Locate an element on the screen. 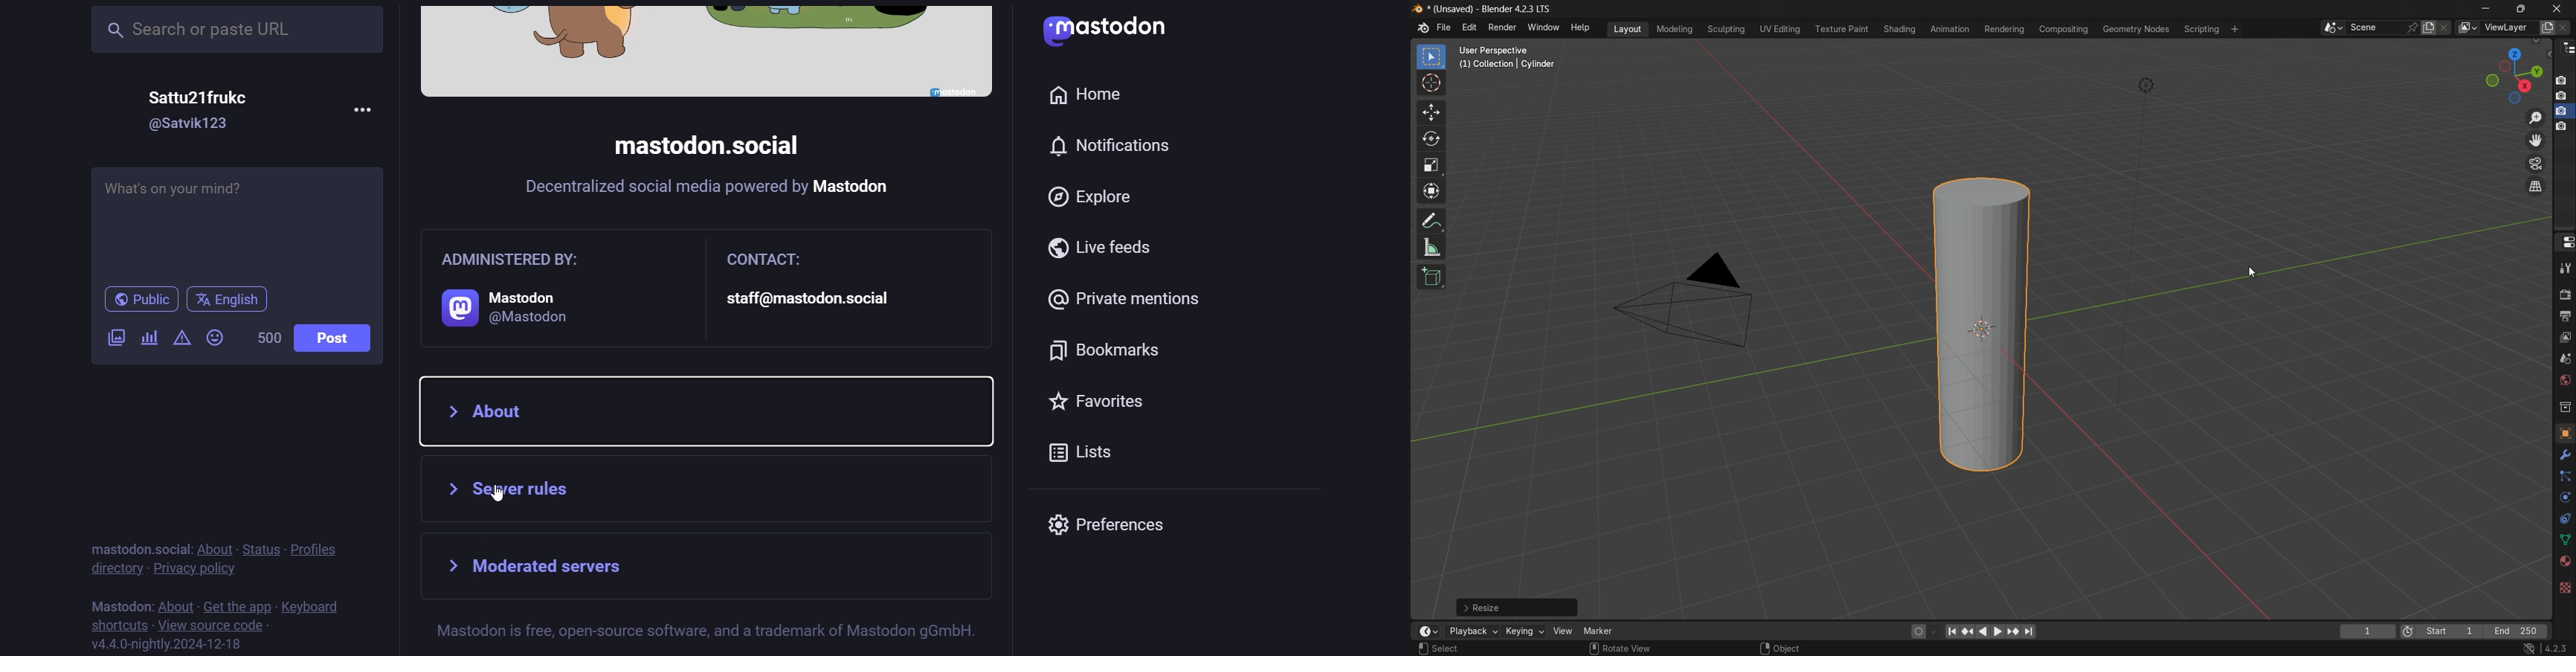 The height and width of the screenshot is (672, 2576). 4.2.3 is located at coordinates (2558, 647).